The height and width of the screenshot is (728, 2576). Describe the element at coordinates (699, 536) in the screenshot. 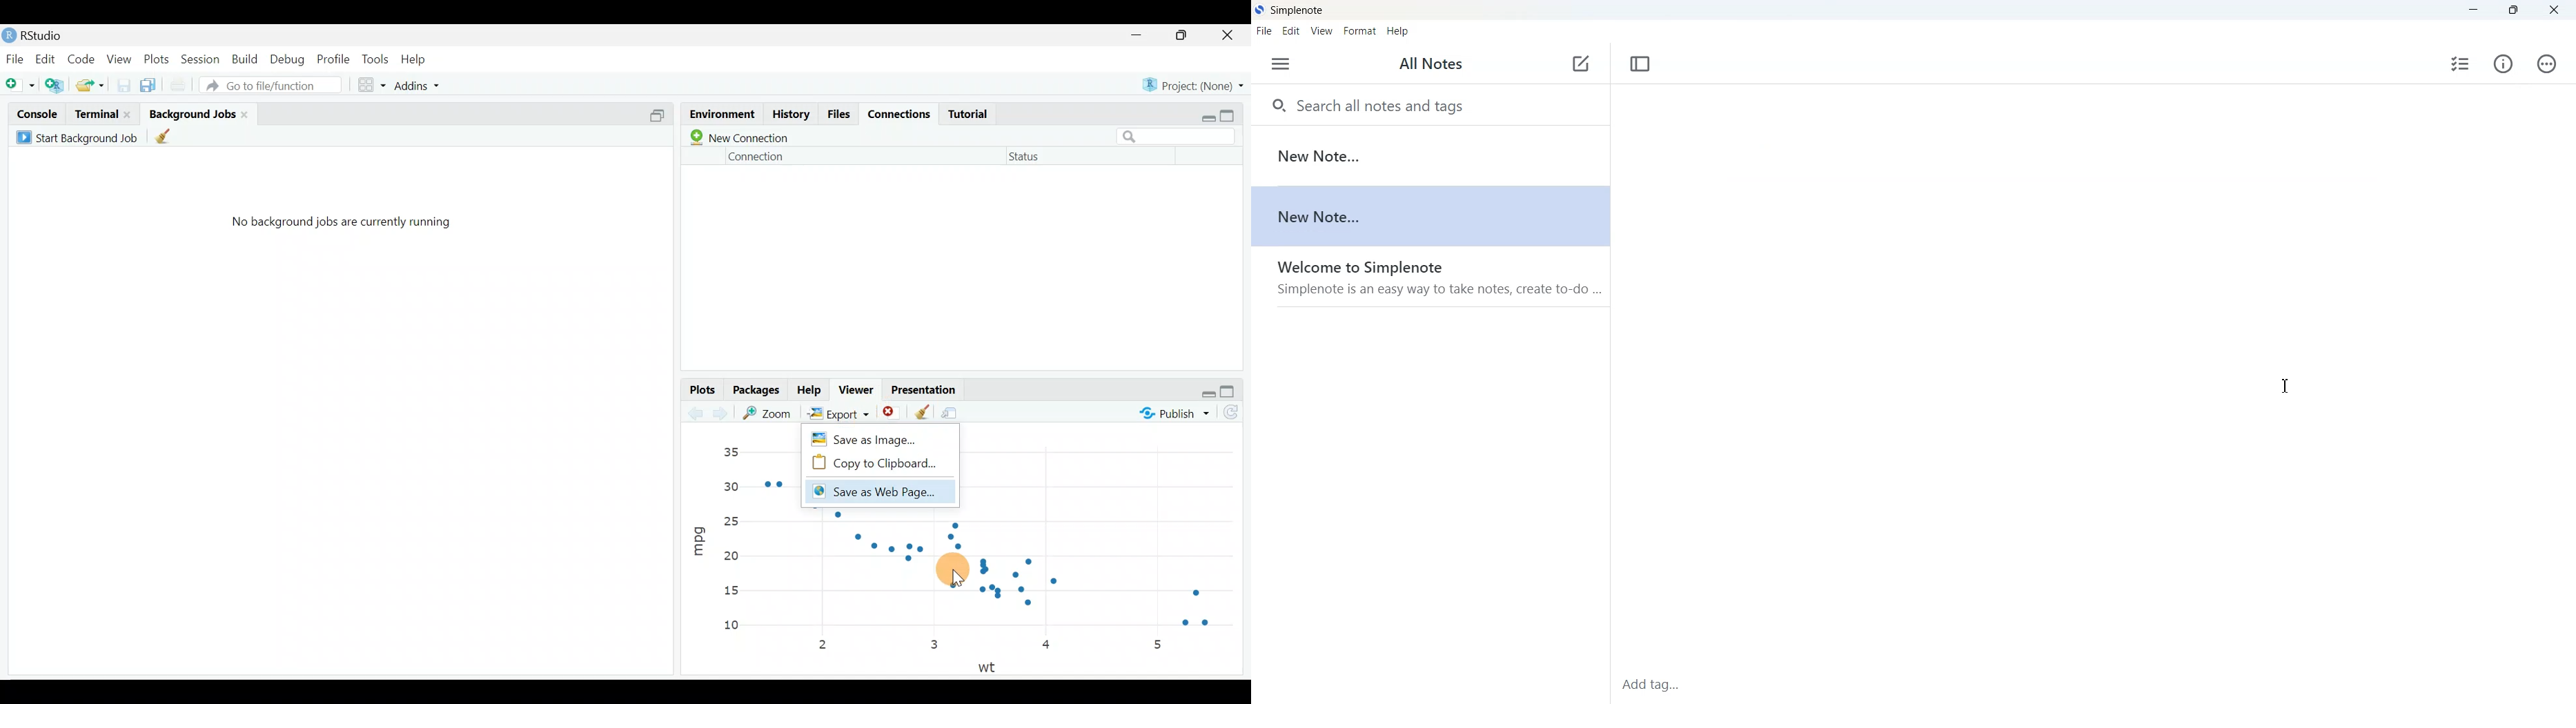

I see `mpg` at that location.